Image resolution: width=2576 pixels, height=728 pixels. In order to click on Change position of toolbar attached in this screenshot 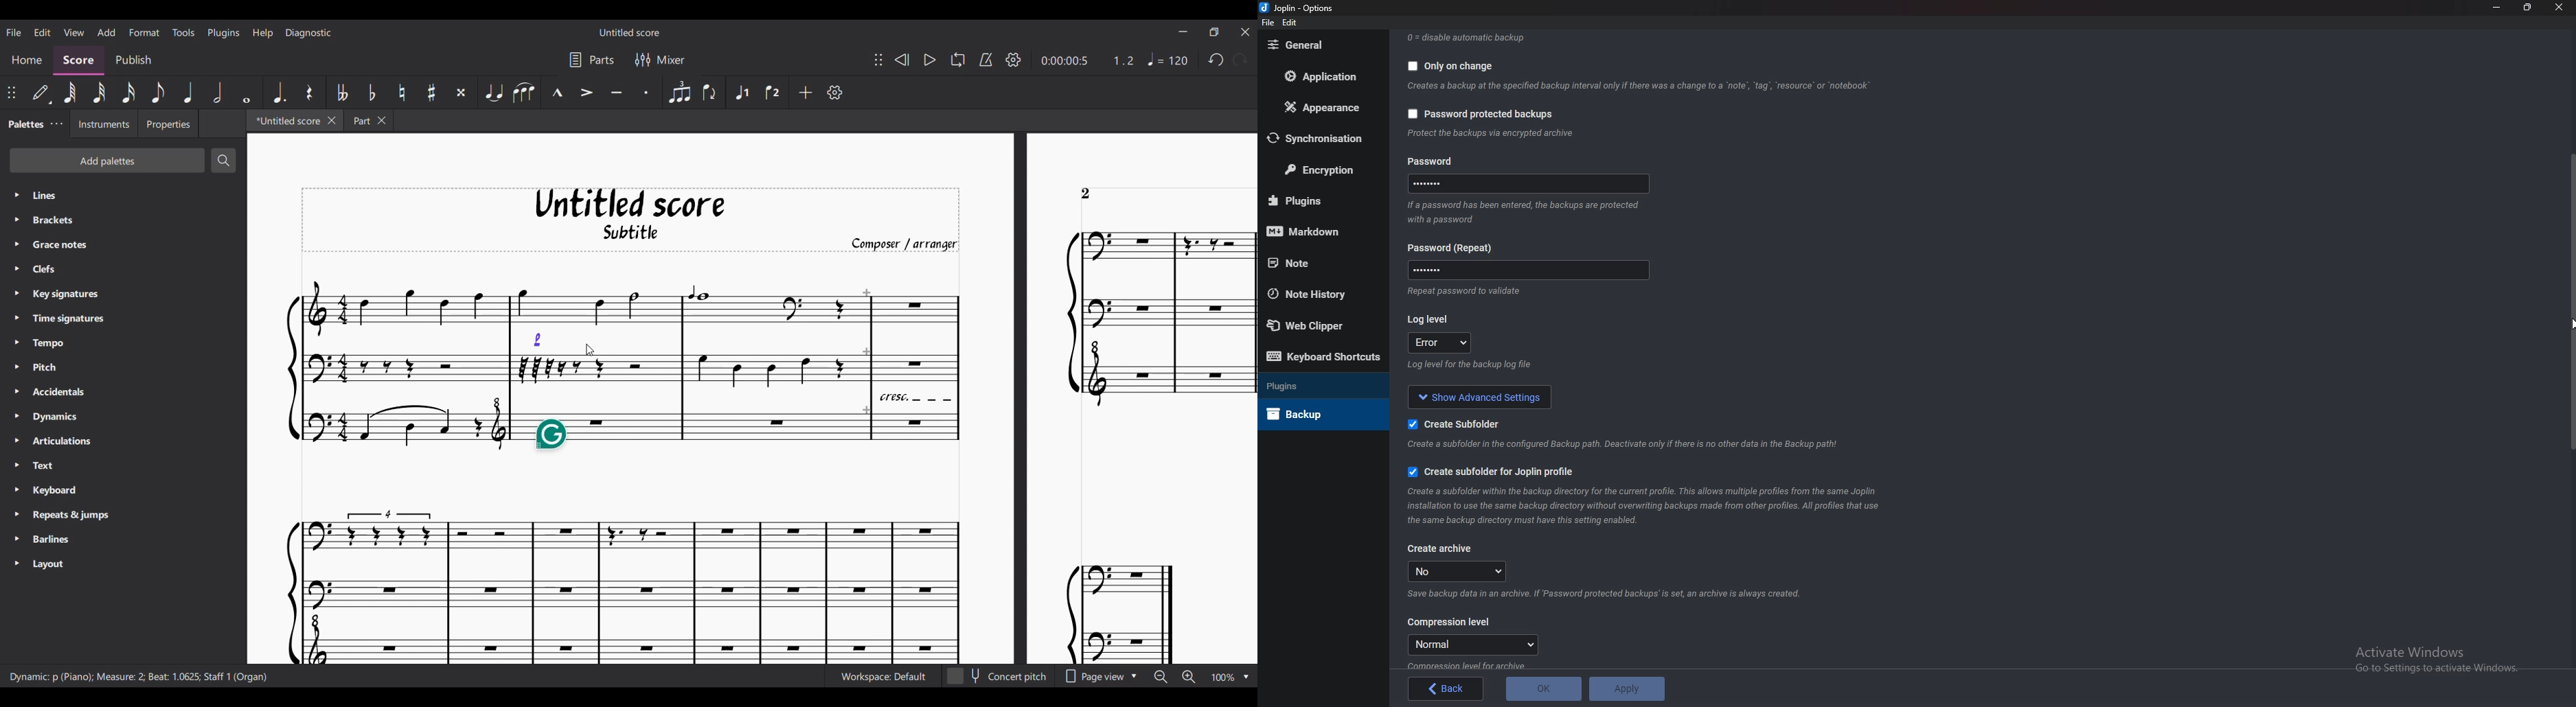, I will do `click(11, 92)`.